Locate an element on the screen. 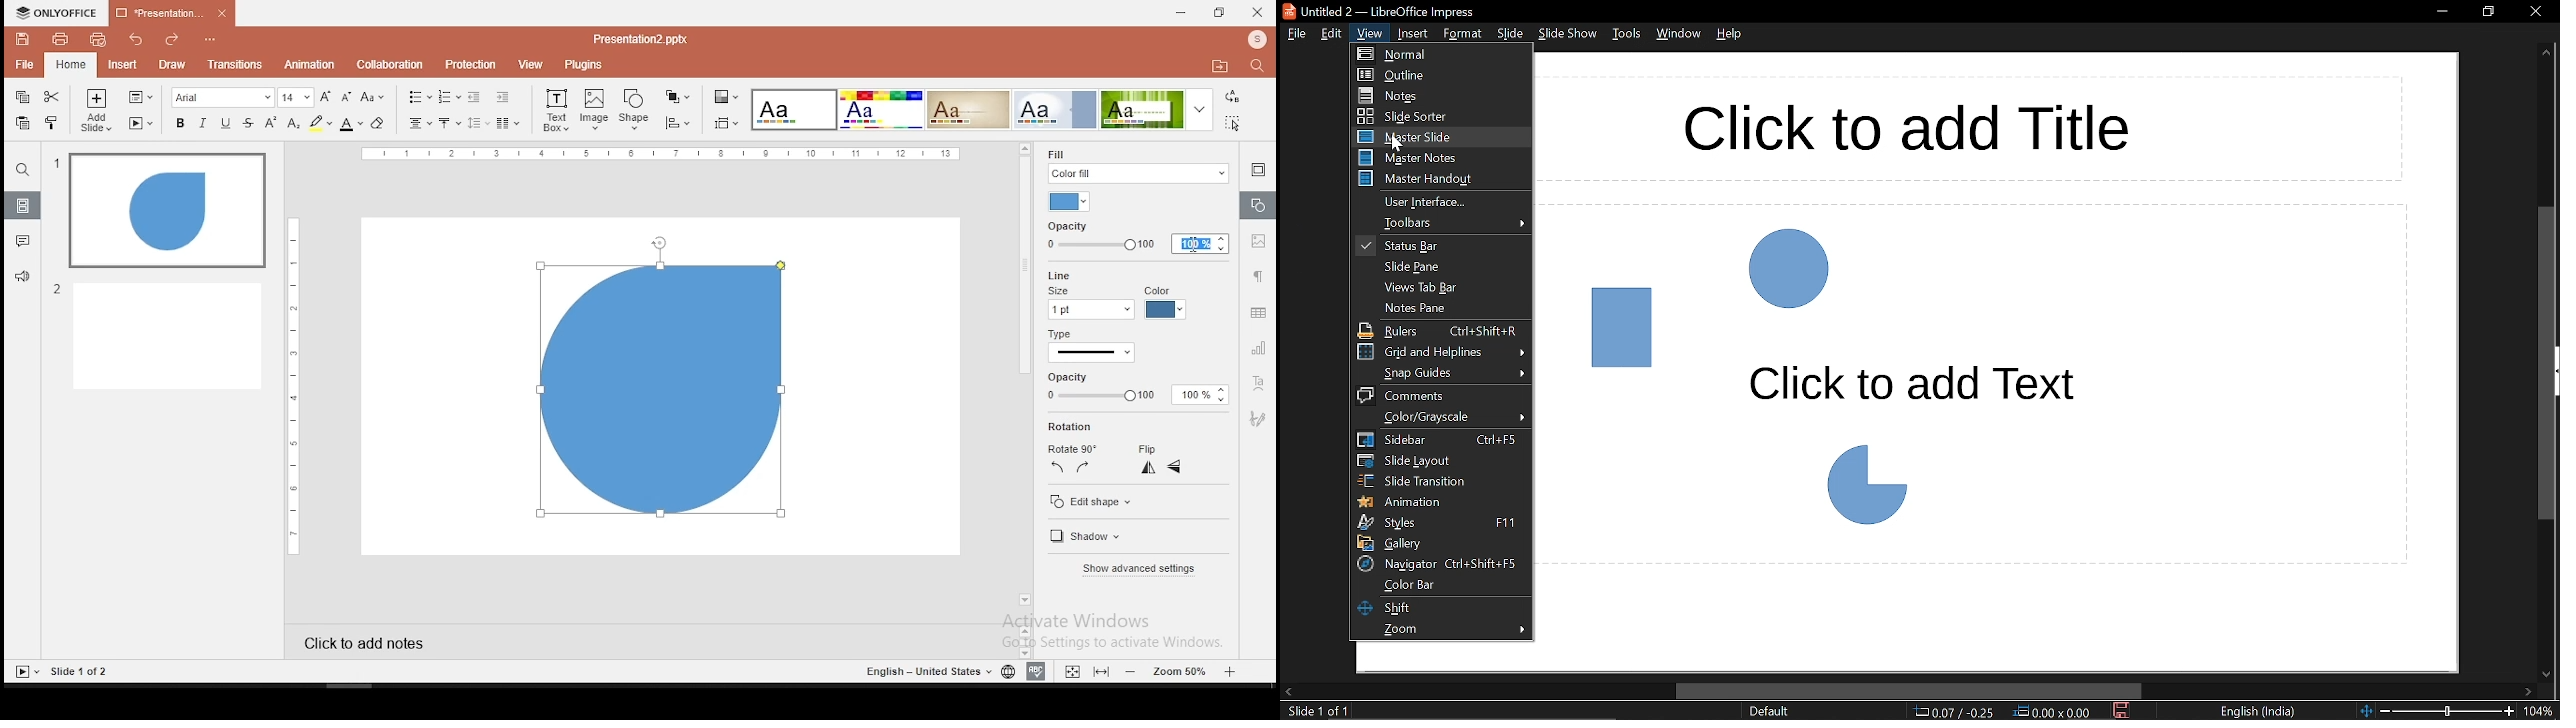  shadow is located at coordinates (1089, 538).